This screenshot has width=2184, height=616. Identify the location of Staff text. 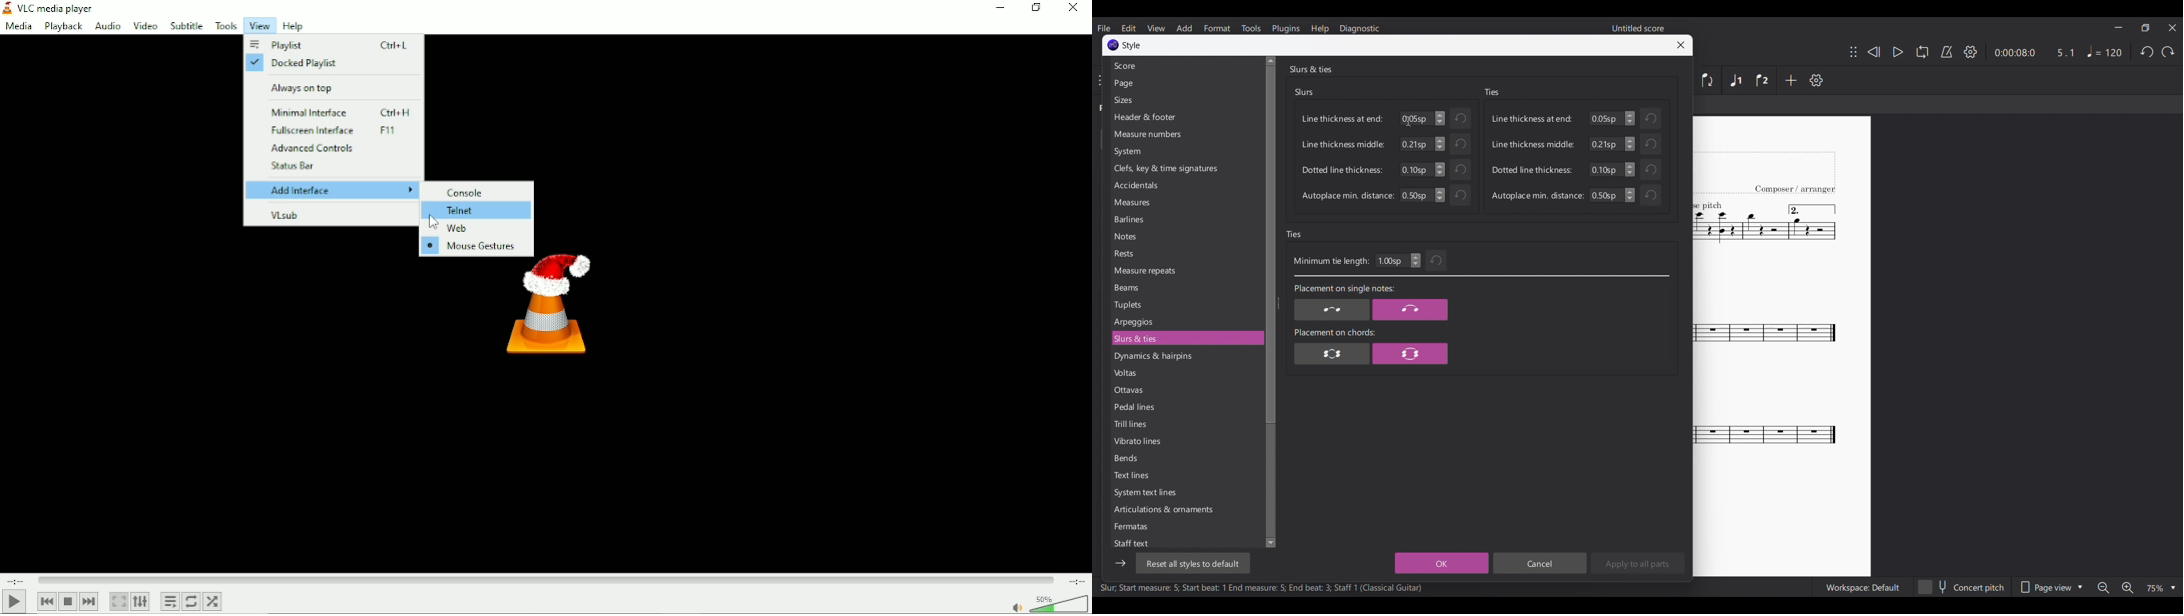
(1185, 543).